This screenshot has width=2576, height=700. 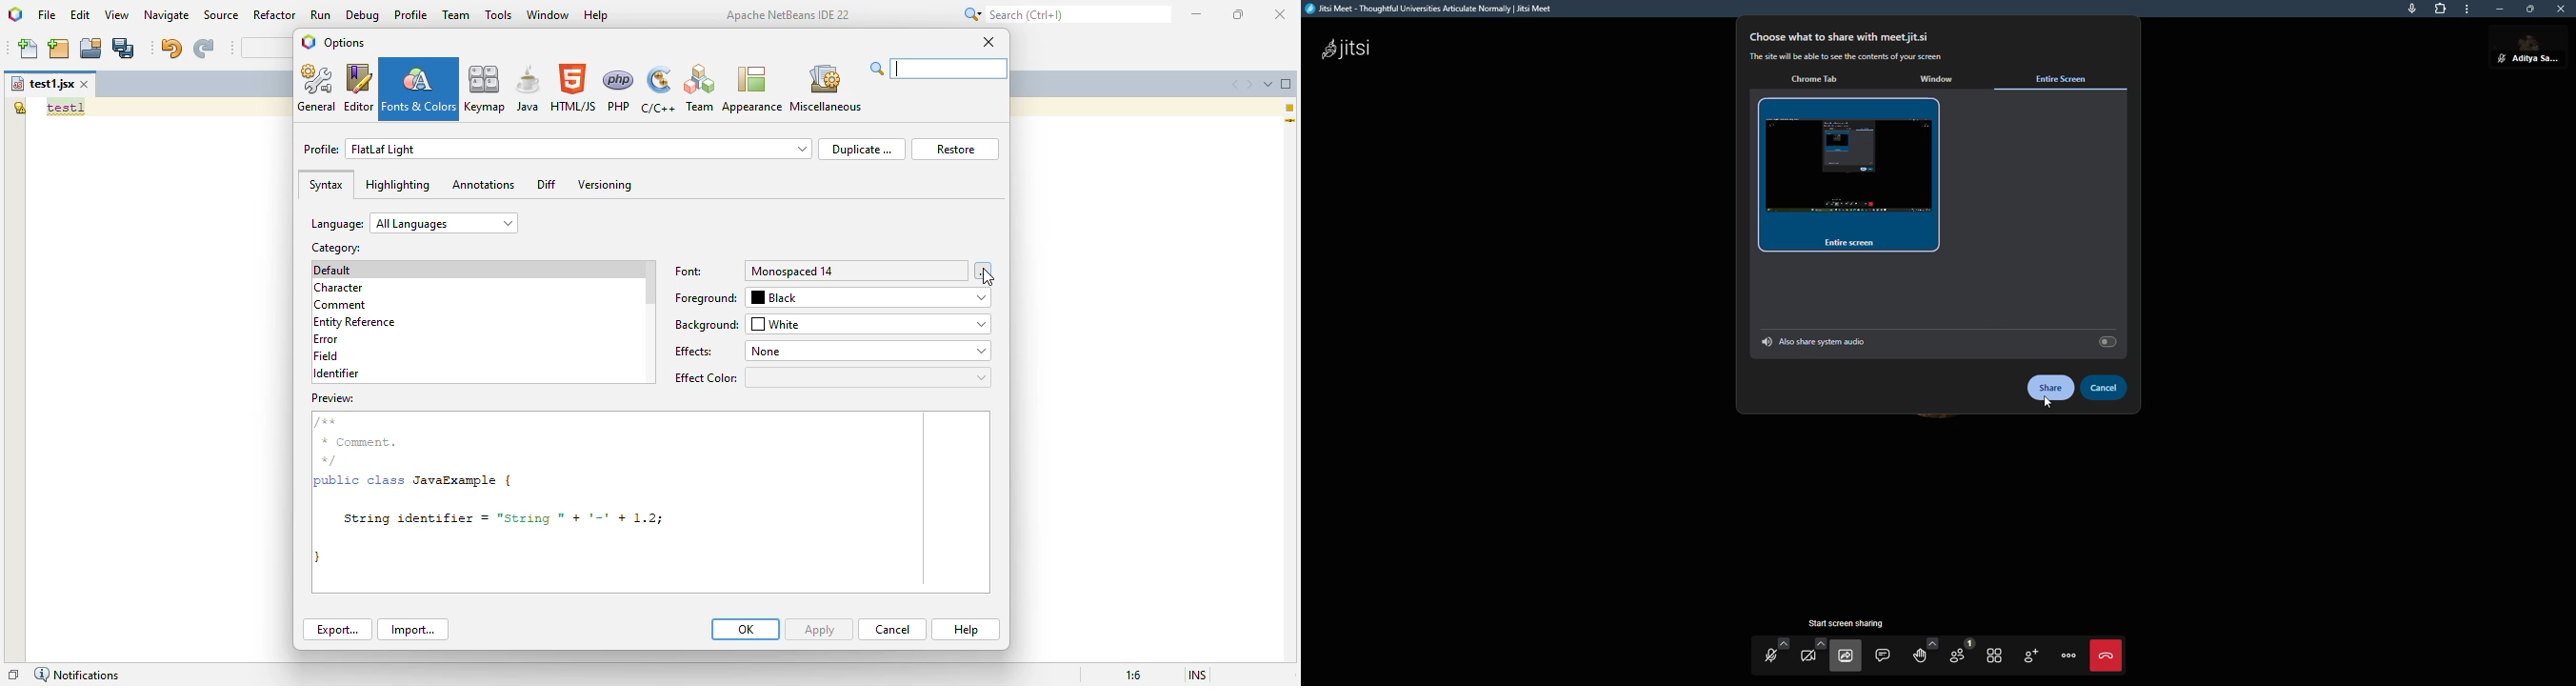 What do you see at coordinates (2052, 405) in the screenshot?
I see `cursor` at bounding box center [2052, 405].